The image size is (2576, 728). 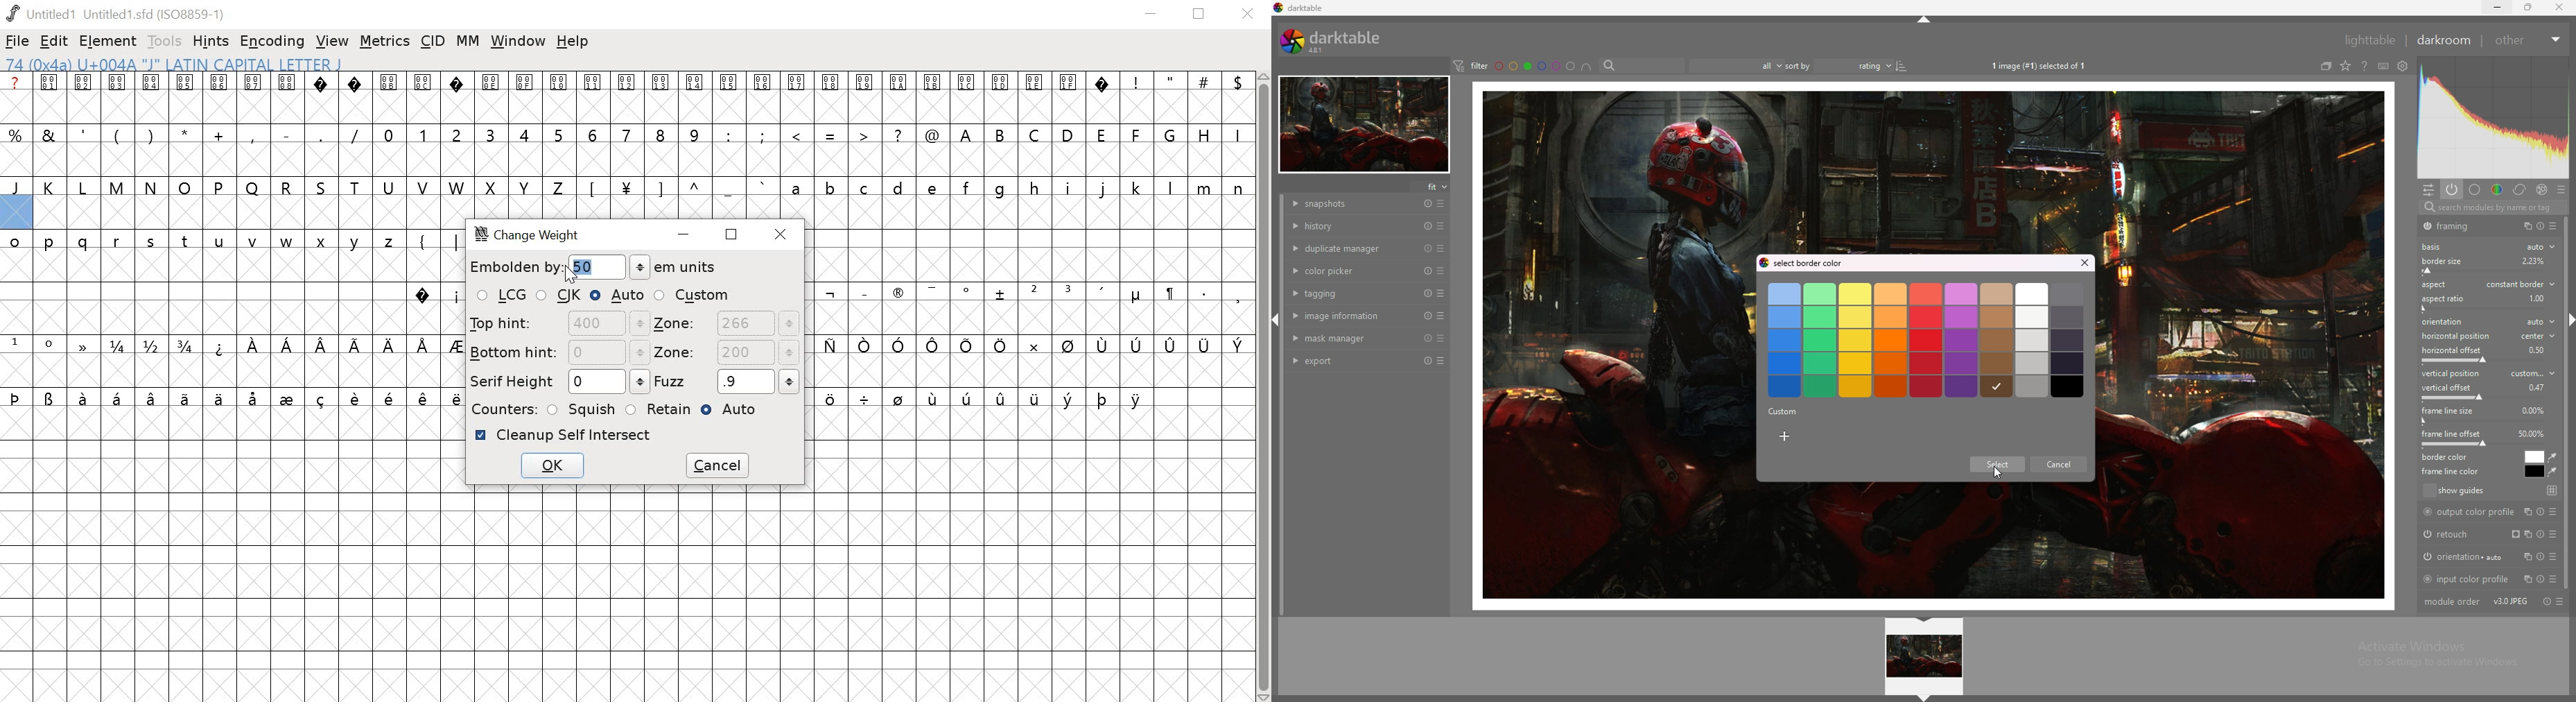 I want to click on effect, so click(x=2541, y=188).